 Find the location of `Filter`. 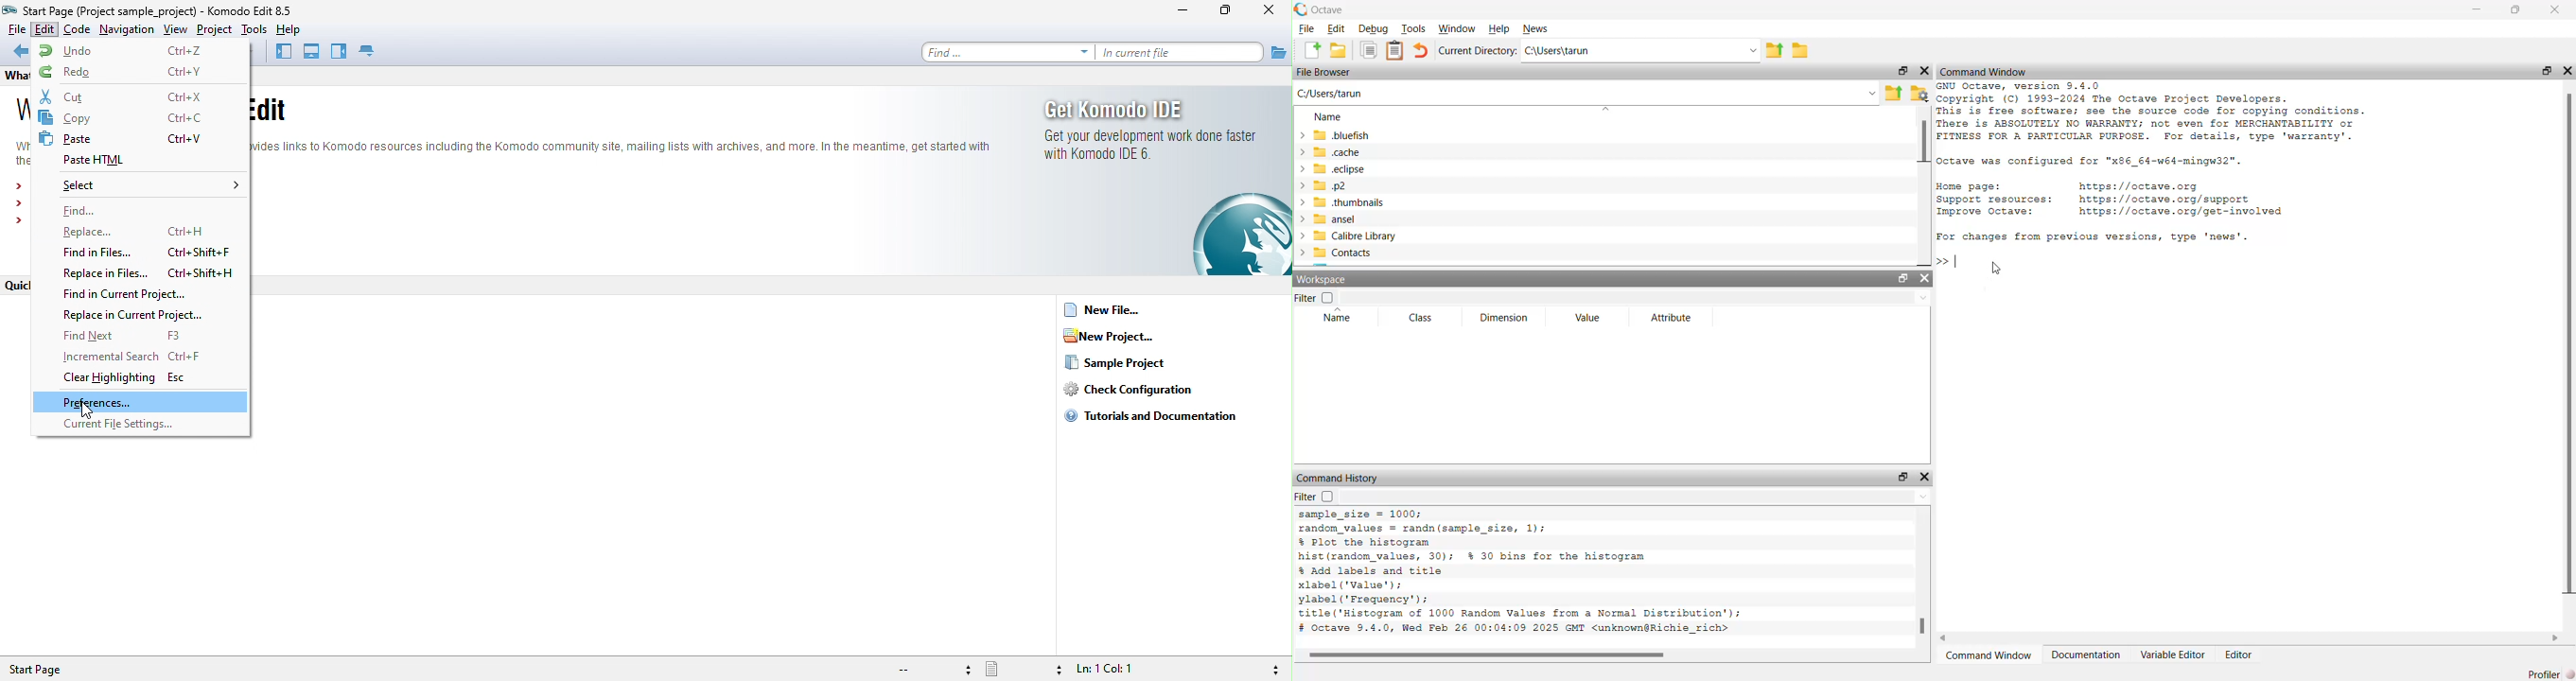

Filter is located at coordinates (1316, 496).